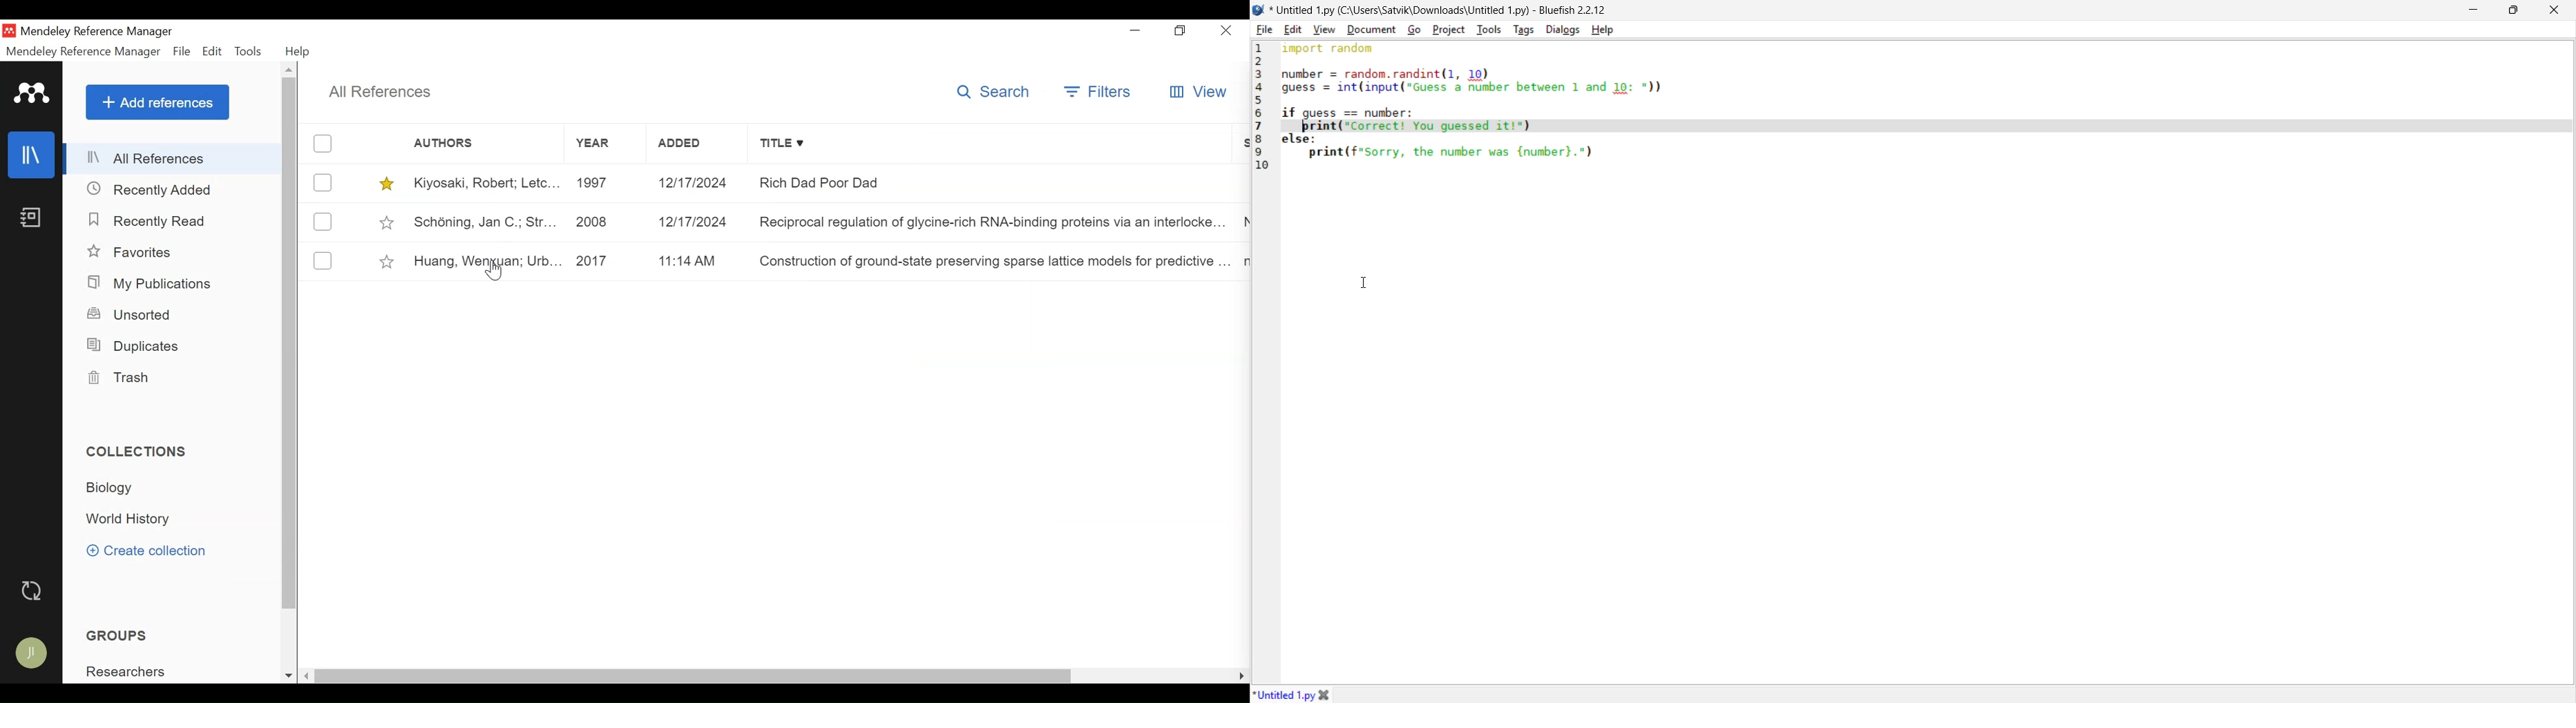  I want to click on View, so click(1198, 92).